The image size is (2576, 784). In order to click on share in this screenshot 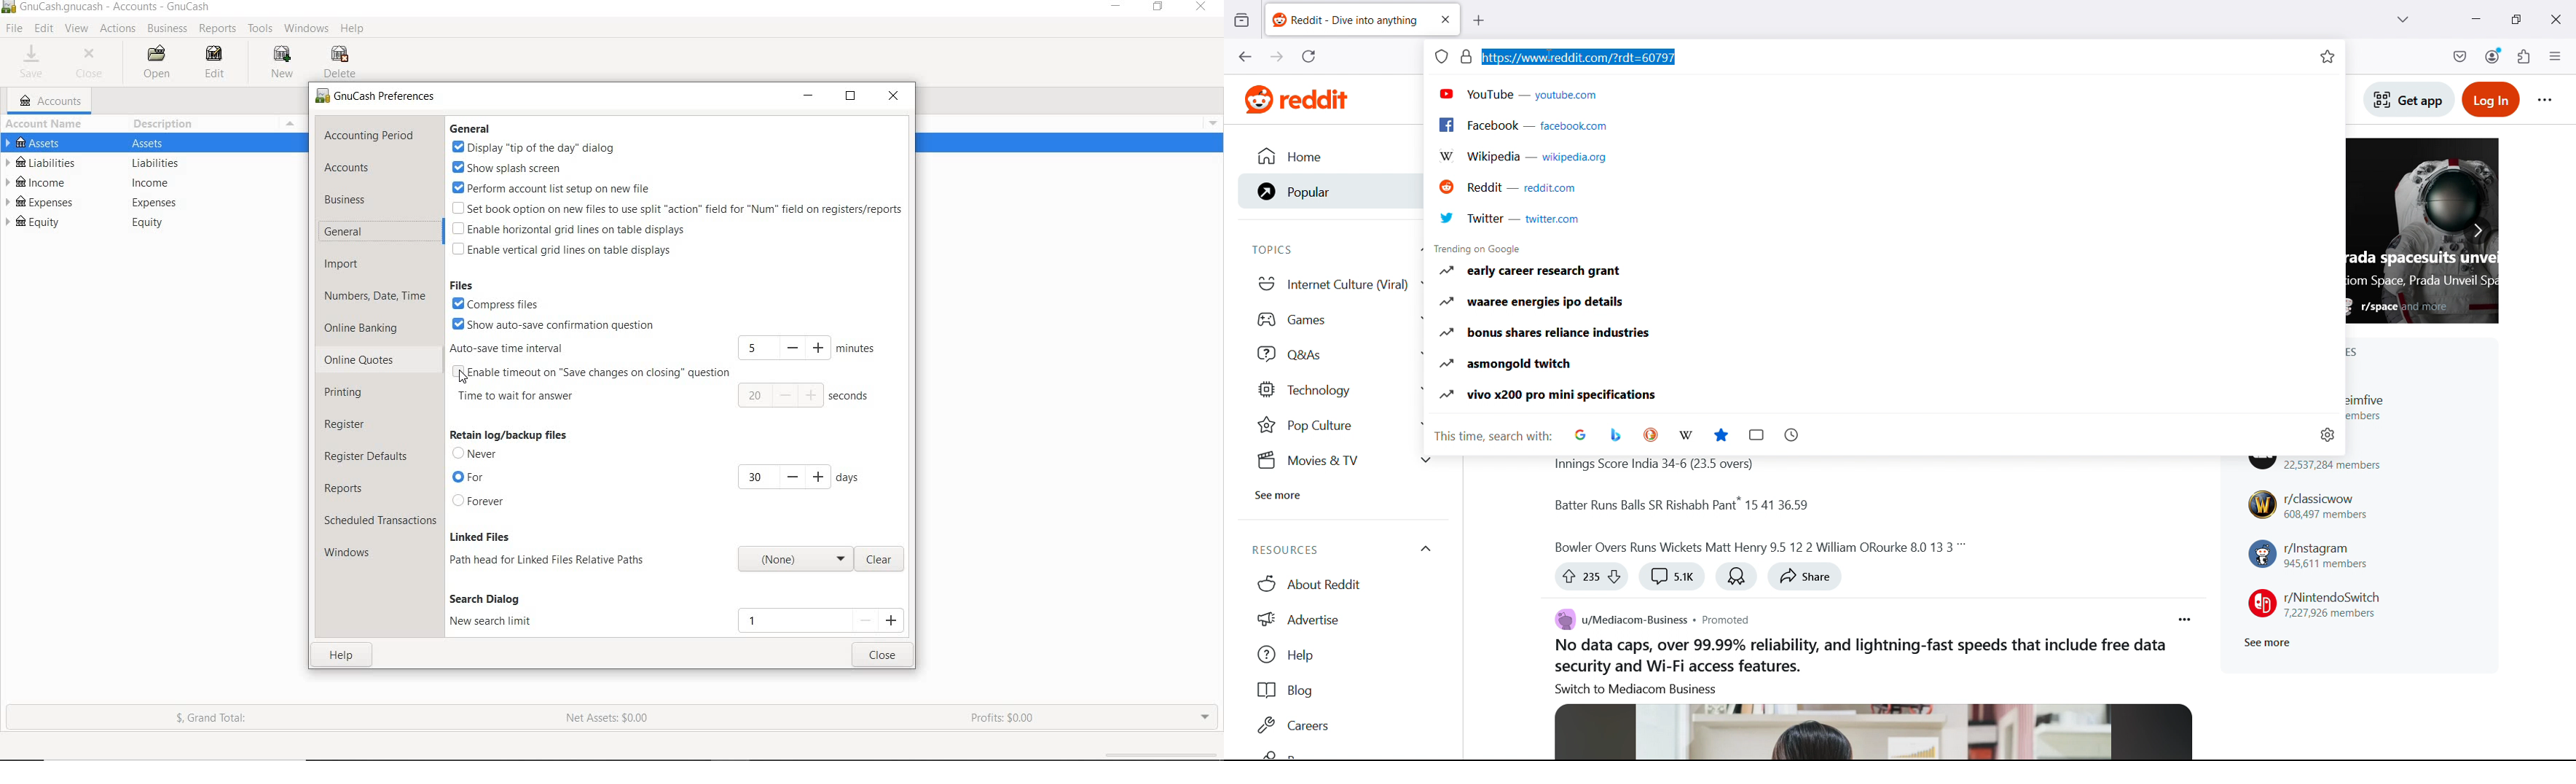, I will do `click(1805, 577)`.